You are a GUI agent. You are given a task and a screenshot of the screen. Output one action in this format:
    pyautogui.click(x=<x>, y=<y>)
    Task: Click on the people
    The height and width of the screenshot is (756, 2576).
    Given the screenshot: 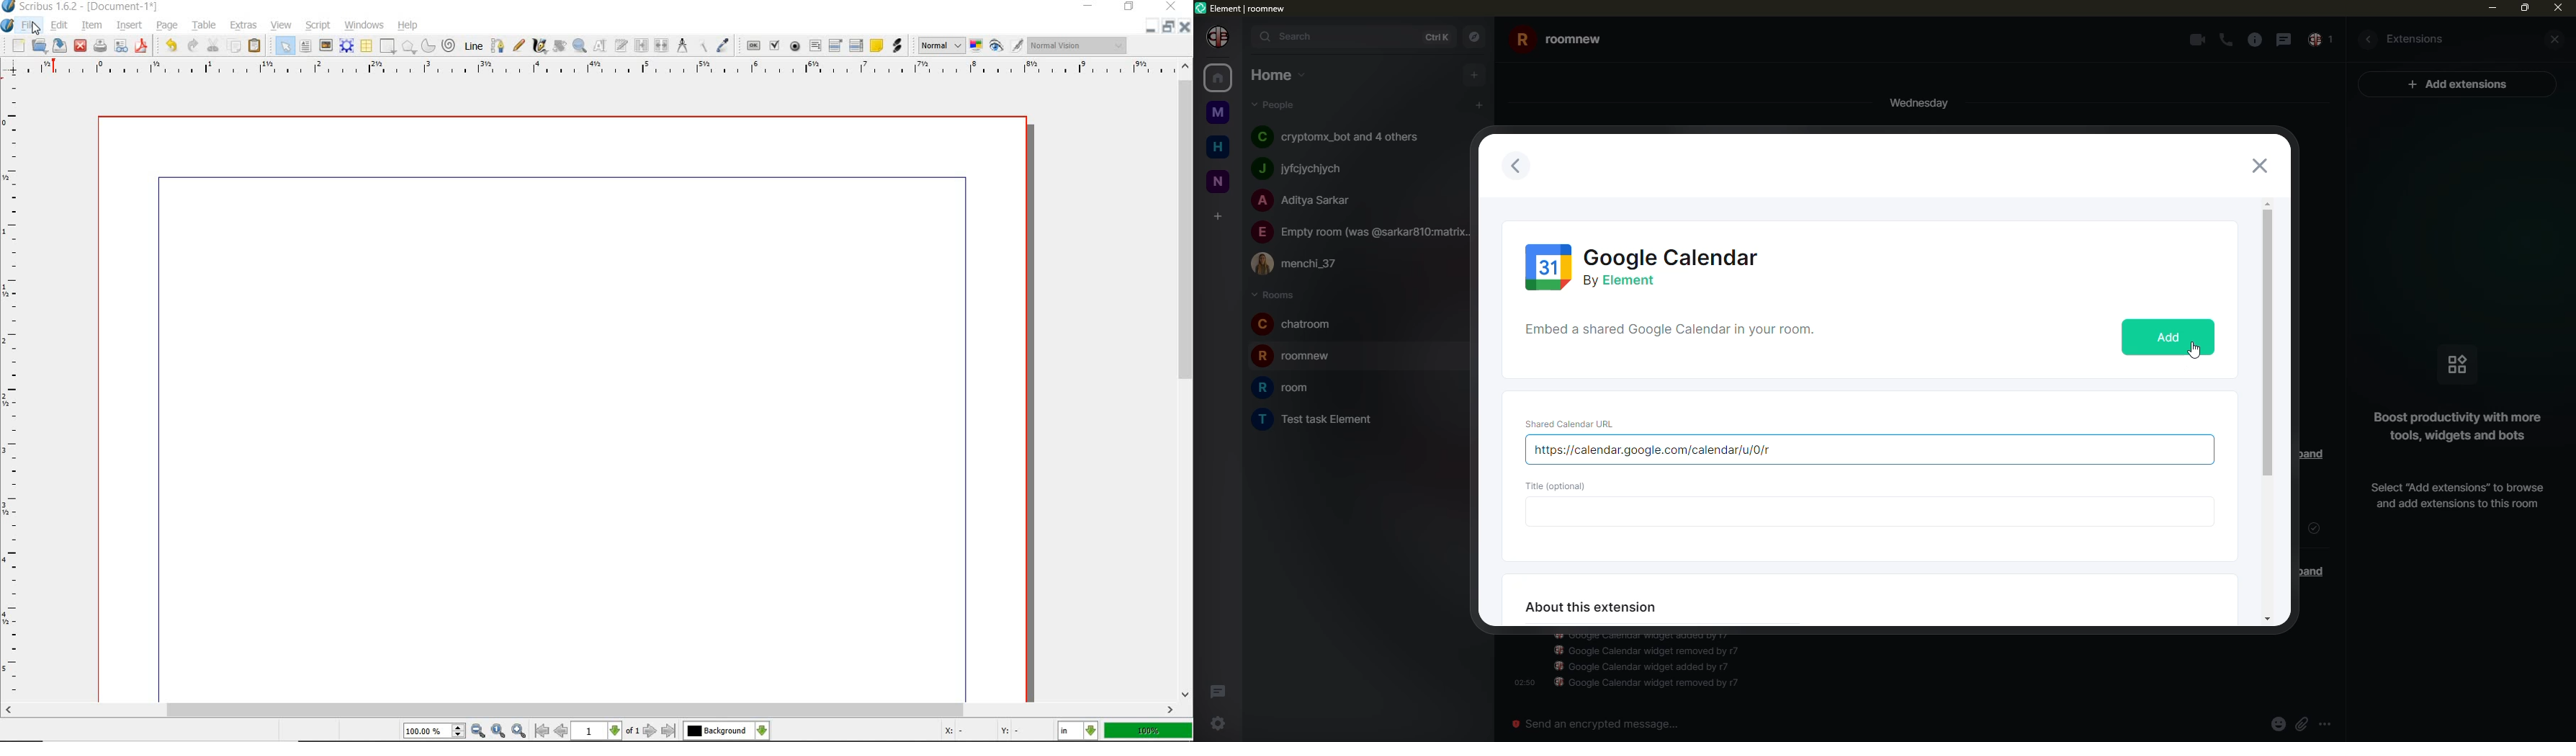 What is the action you would take?
    pyautogui.click(x=1363, y=232)
    